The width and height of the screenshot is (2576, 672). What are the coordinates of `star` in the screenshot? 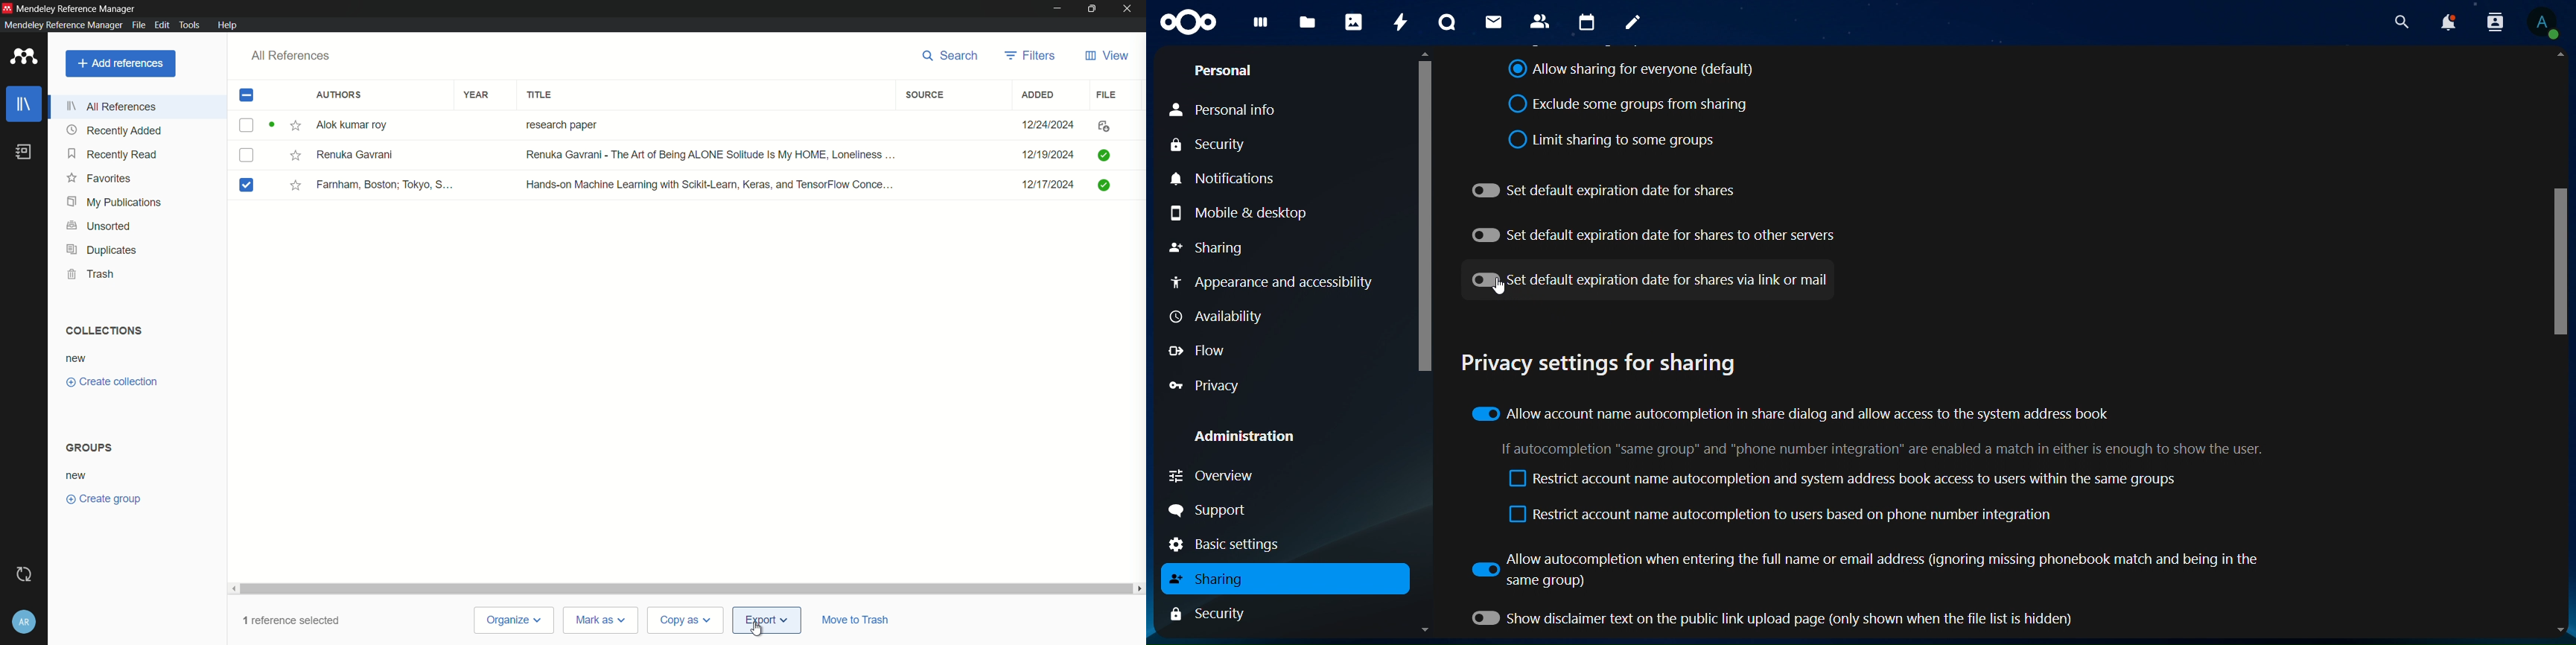 It's located at (295, 128).